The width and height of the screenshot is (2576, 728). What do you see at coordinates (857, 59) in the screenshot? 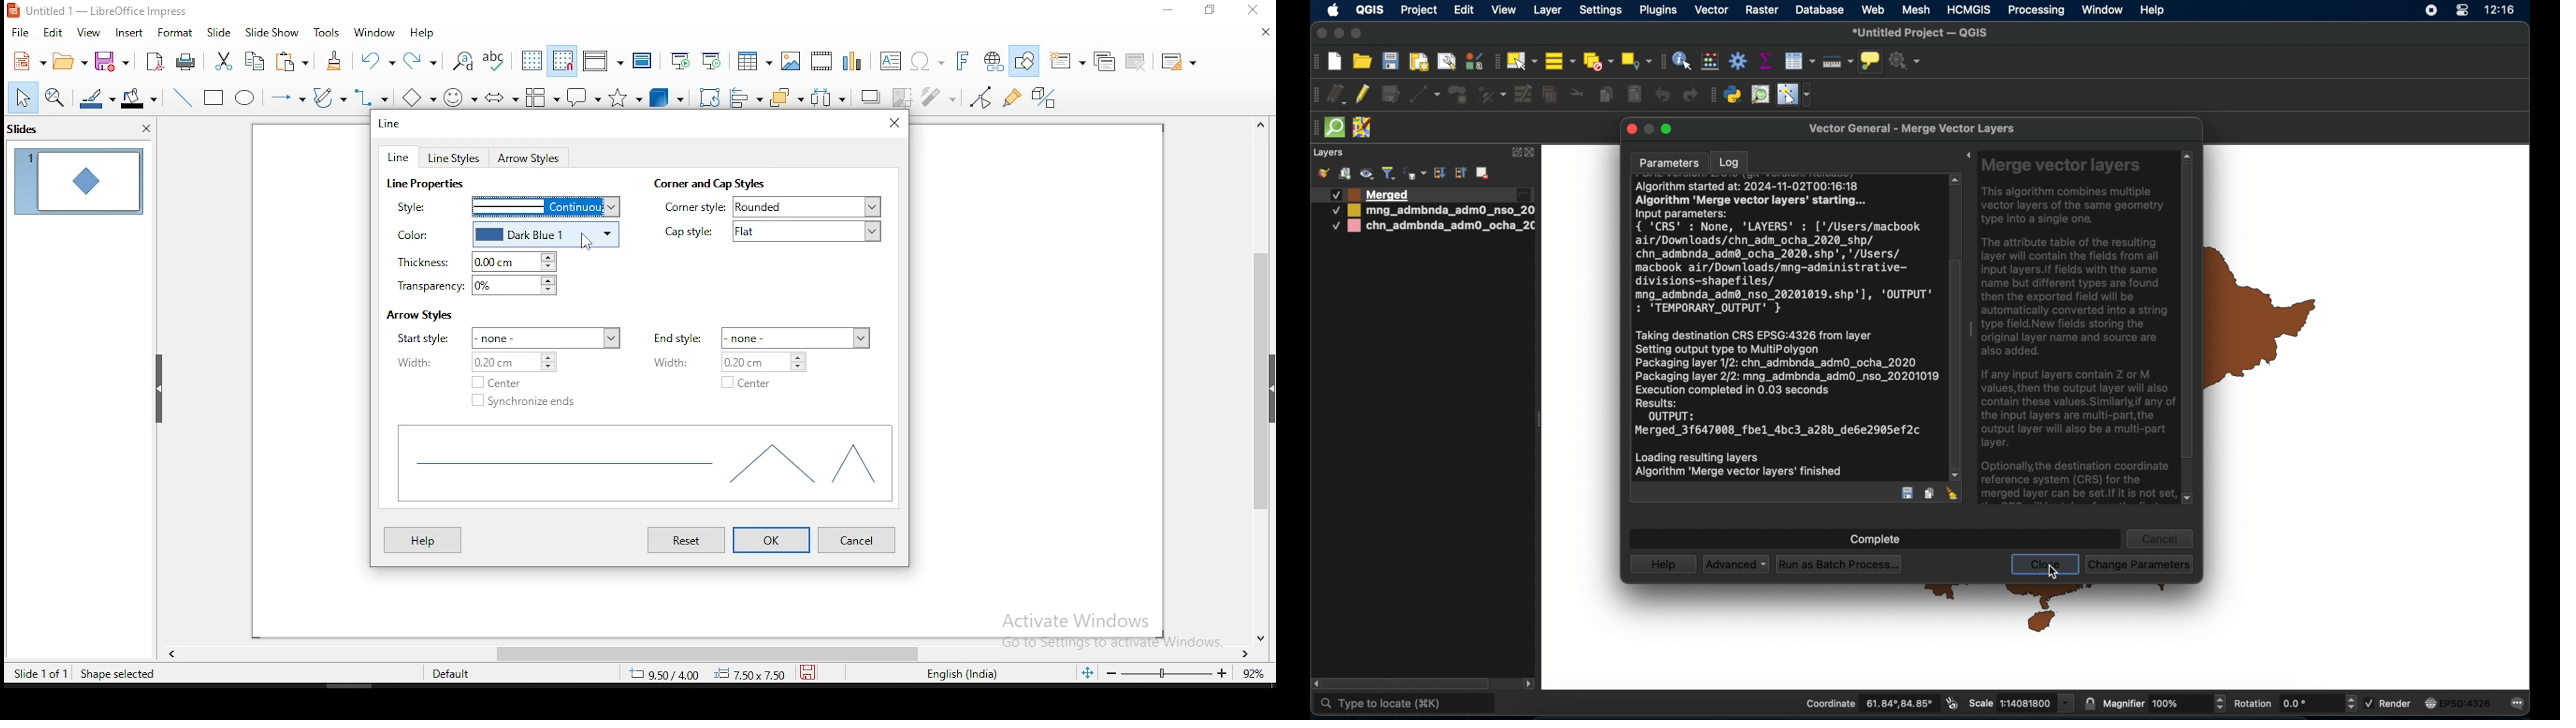
I see `charts` at bounding box center [857, 59].